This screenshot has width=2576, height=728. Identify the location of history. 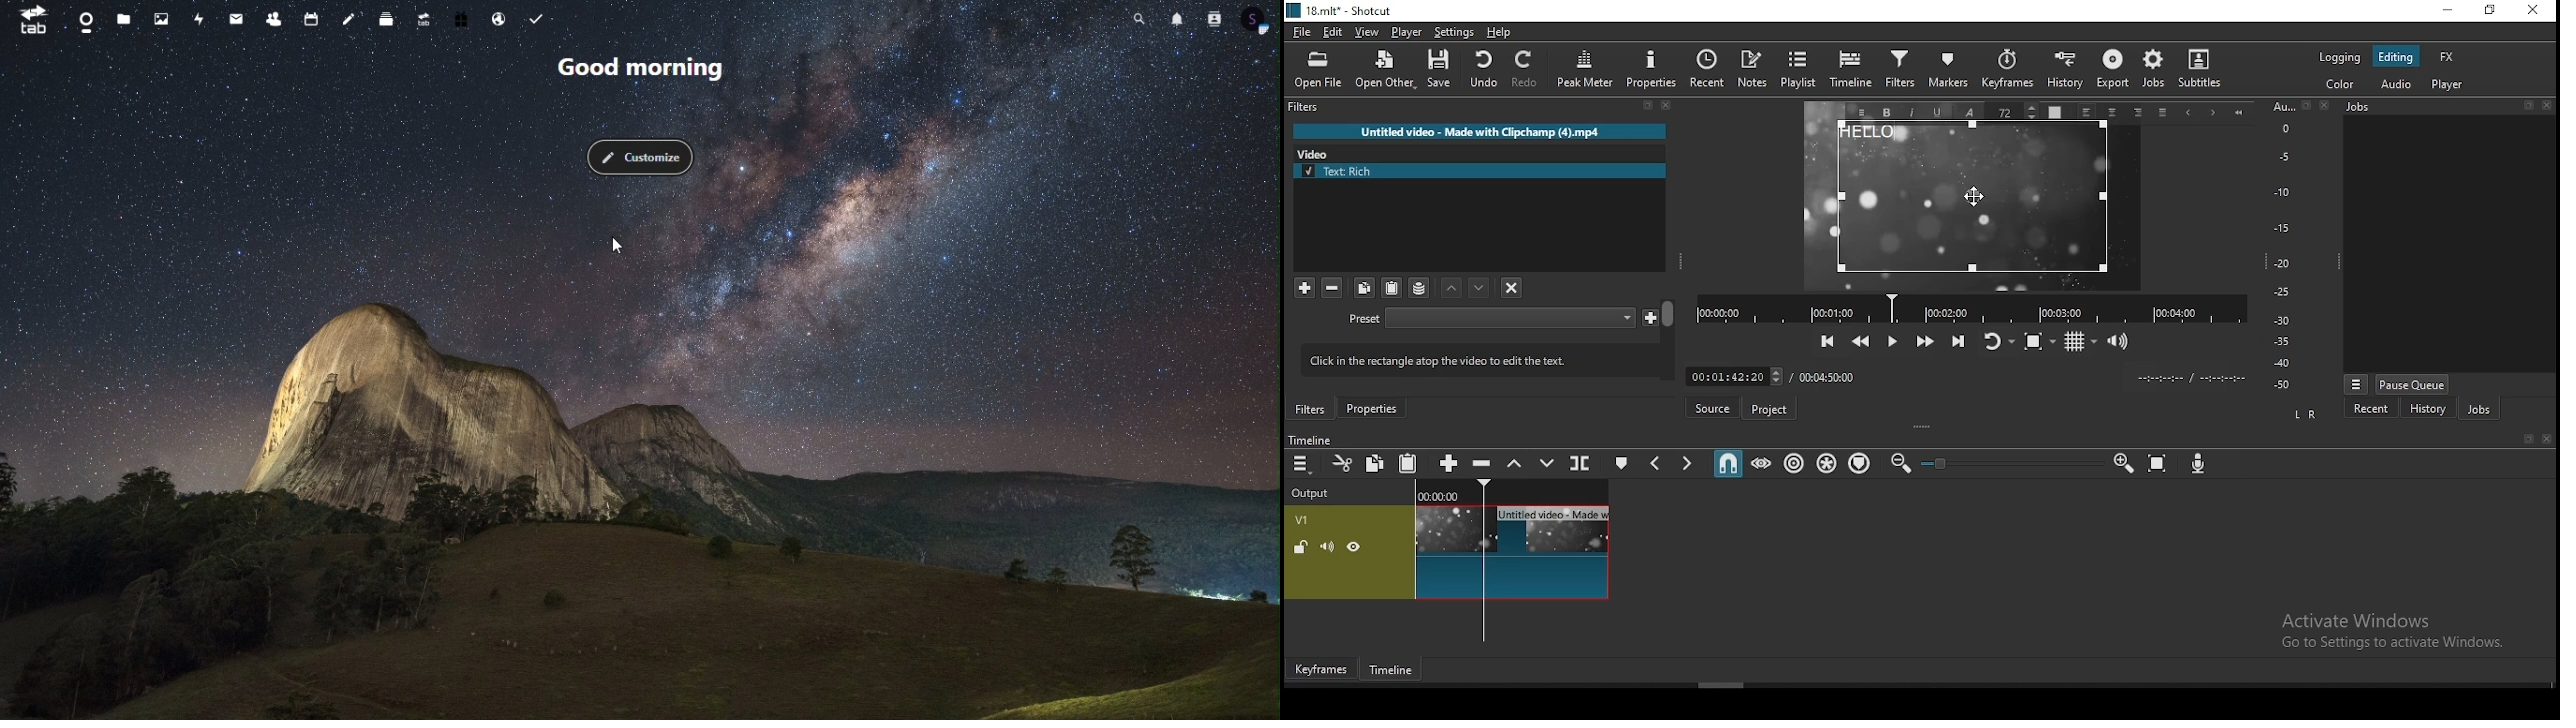
(2064, 73).